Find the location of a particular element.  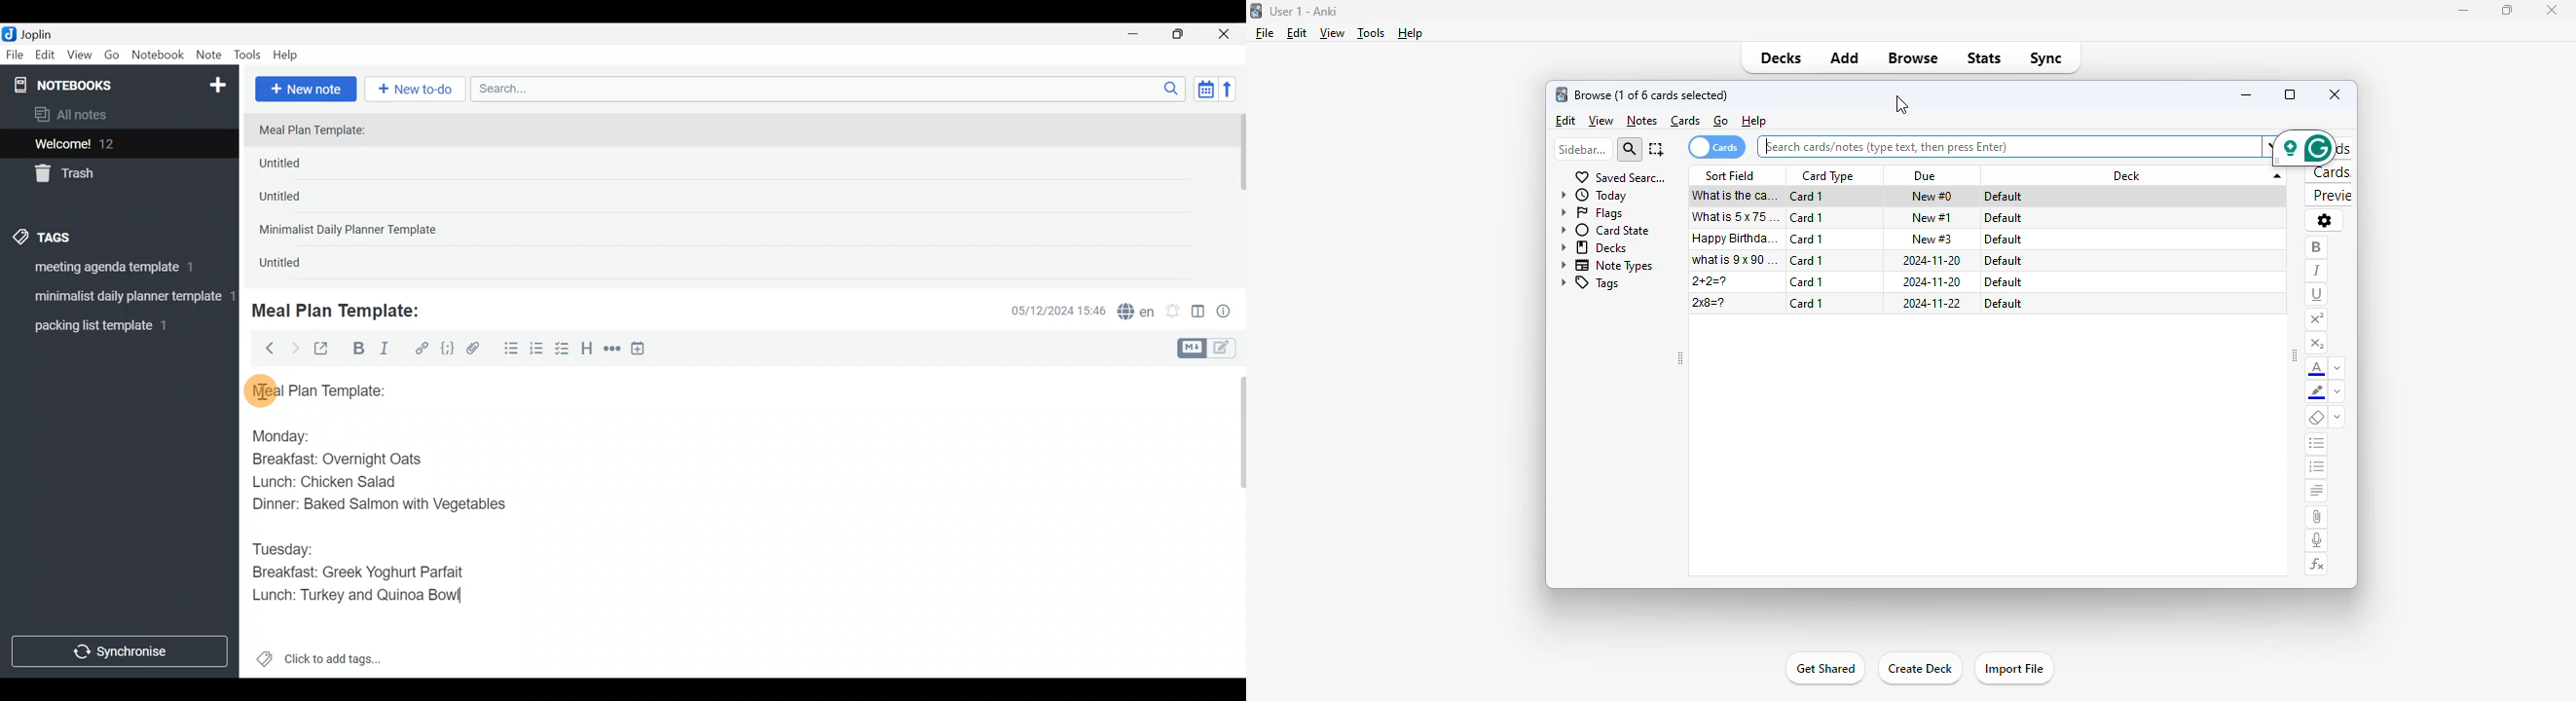

minimize is located at coordinates (2246, 94).